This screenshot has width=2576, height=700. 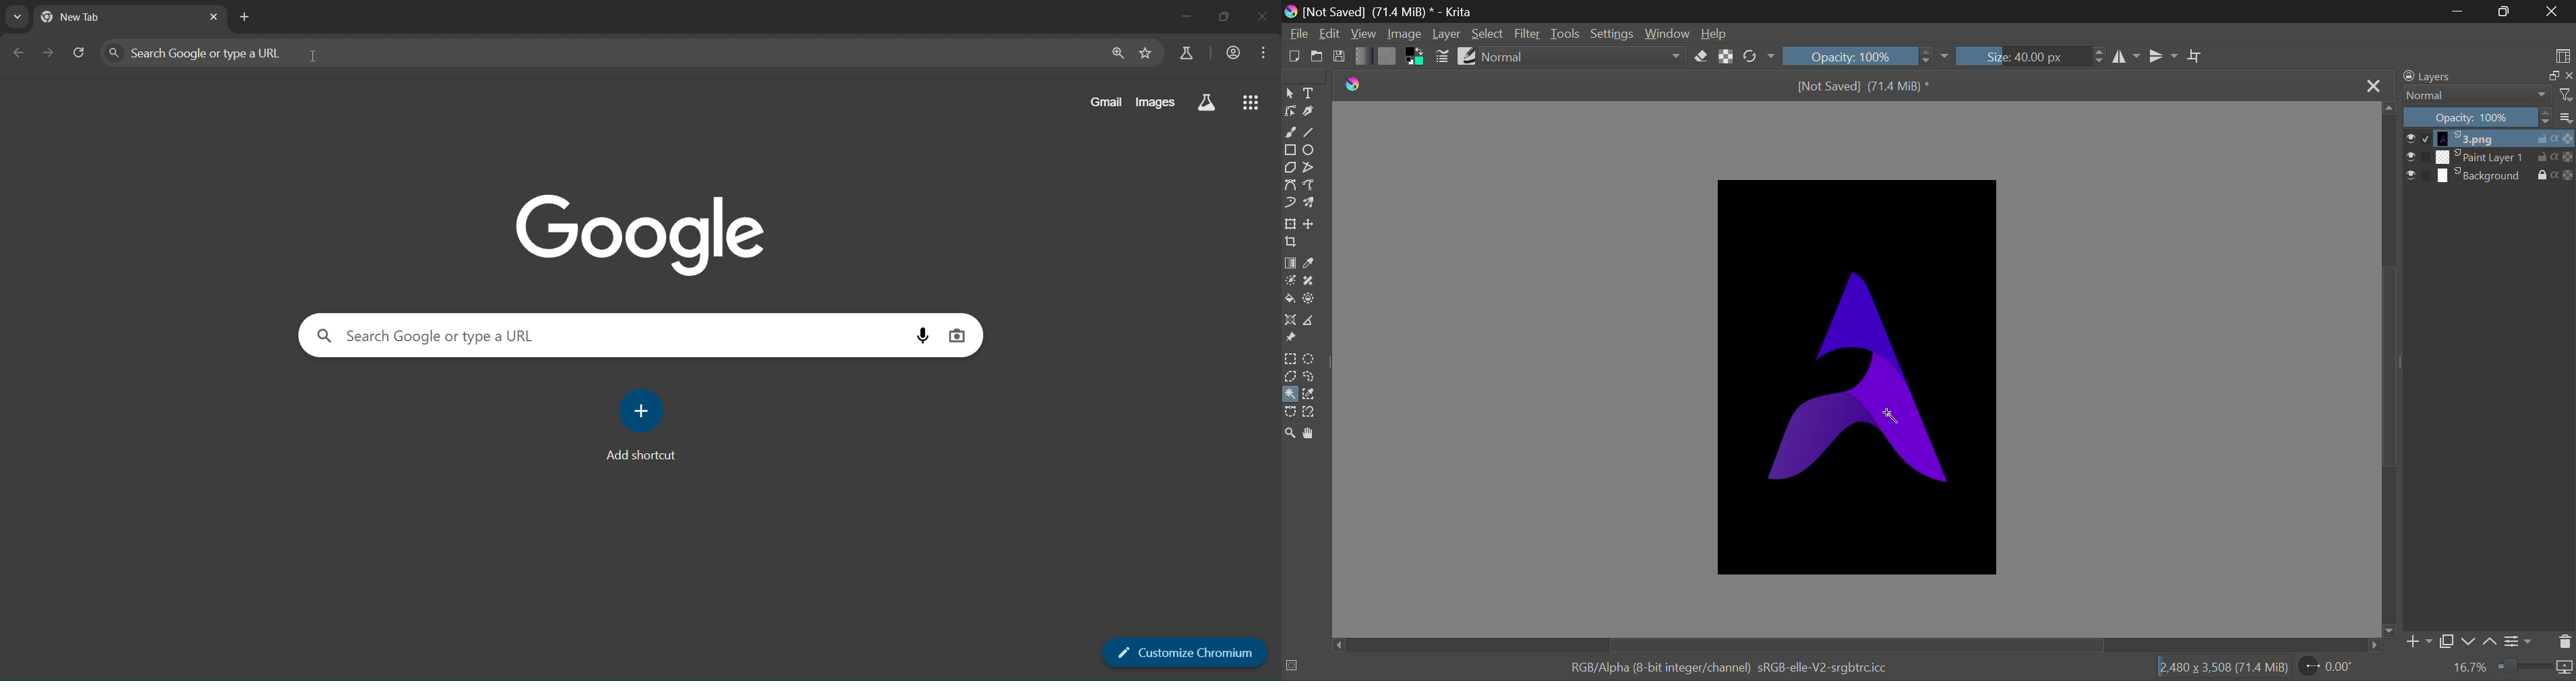 I want to click on up Movement of Layer, so click(x=2490, y=641).